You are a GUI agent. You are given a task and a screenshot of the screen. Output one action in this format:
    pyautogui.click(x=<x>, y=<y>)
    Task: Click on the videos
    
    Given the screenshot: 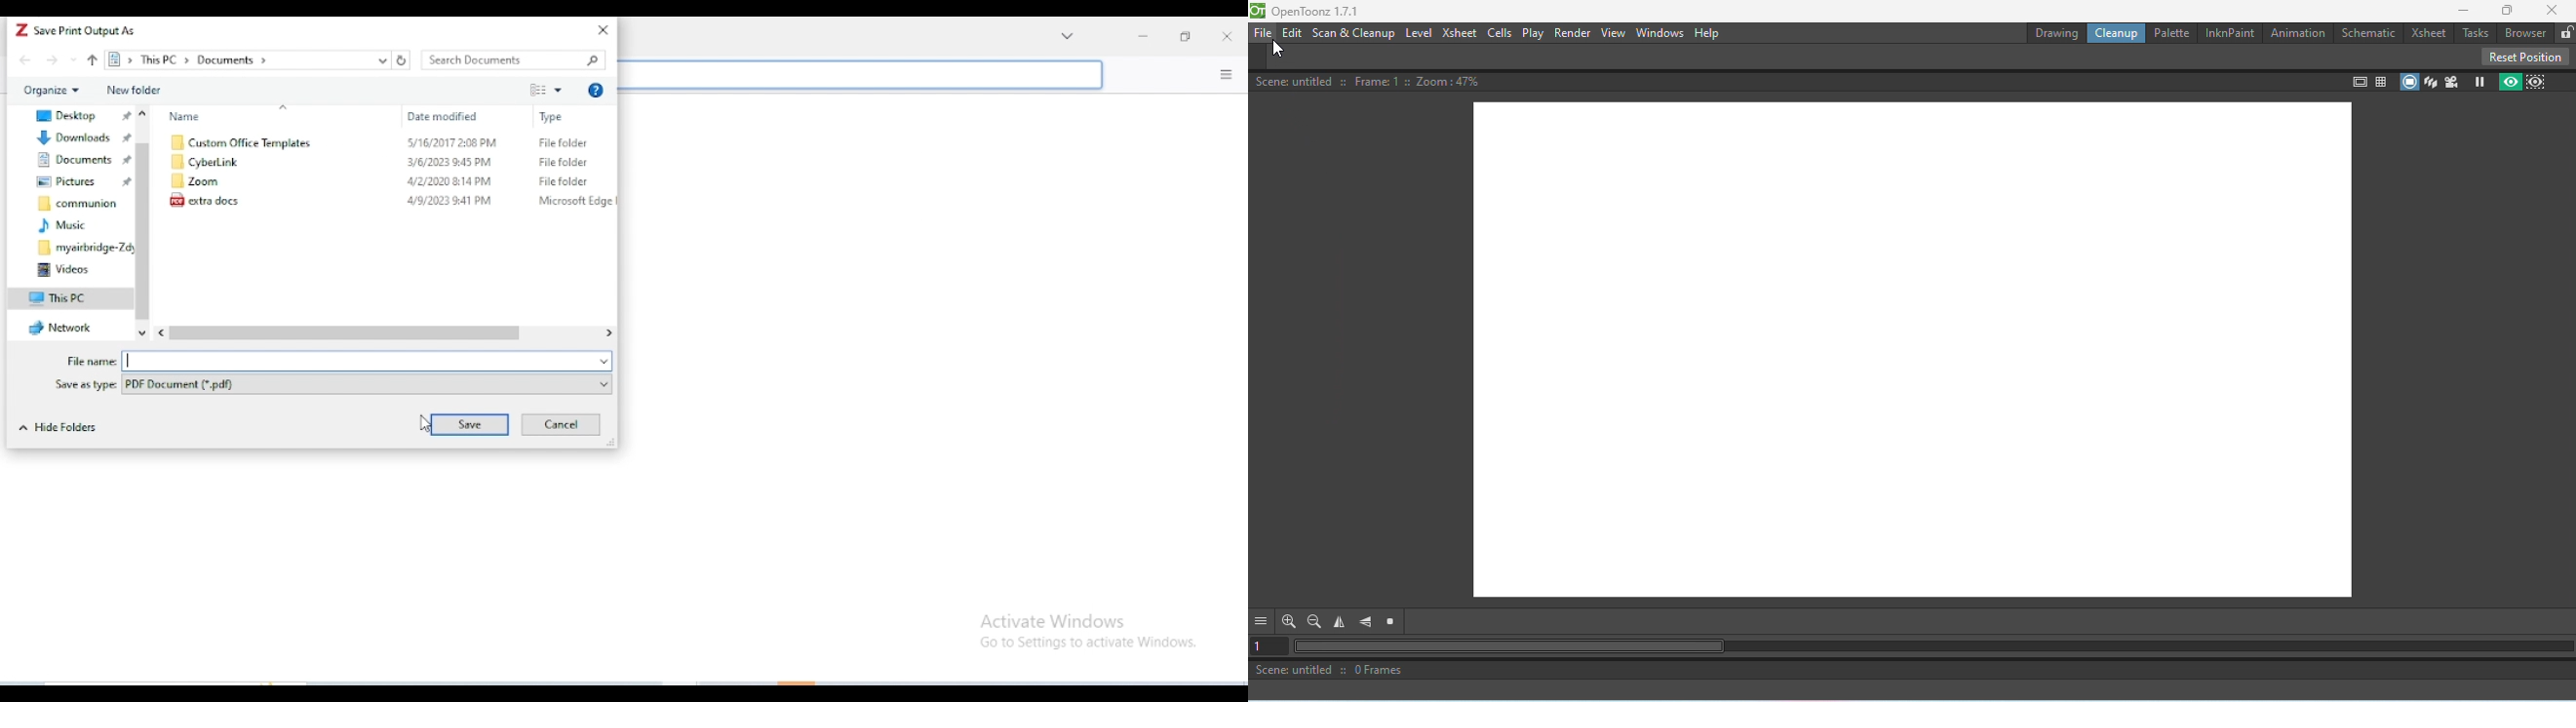 What is the action you would take?
    pyautogui.click(x=62, y=270)
    